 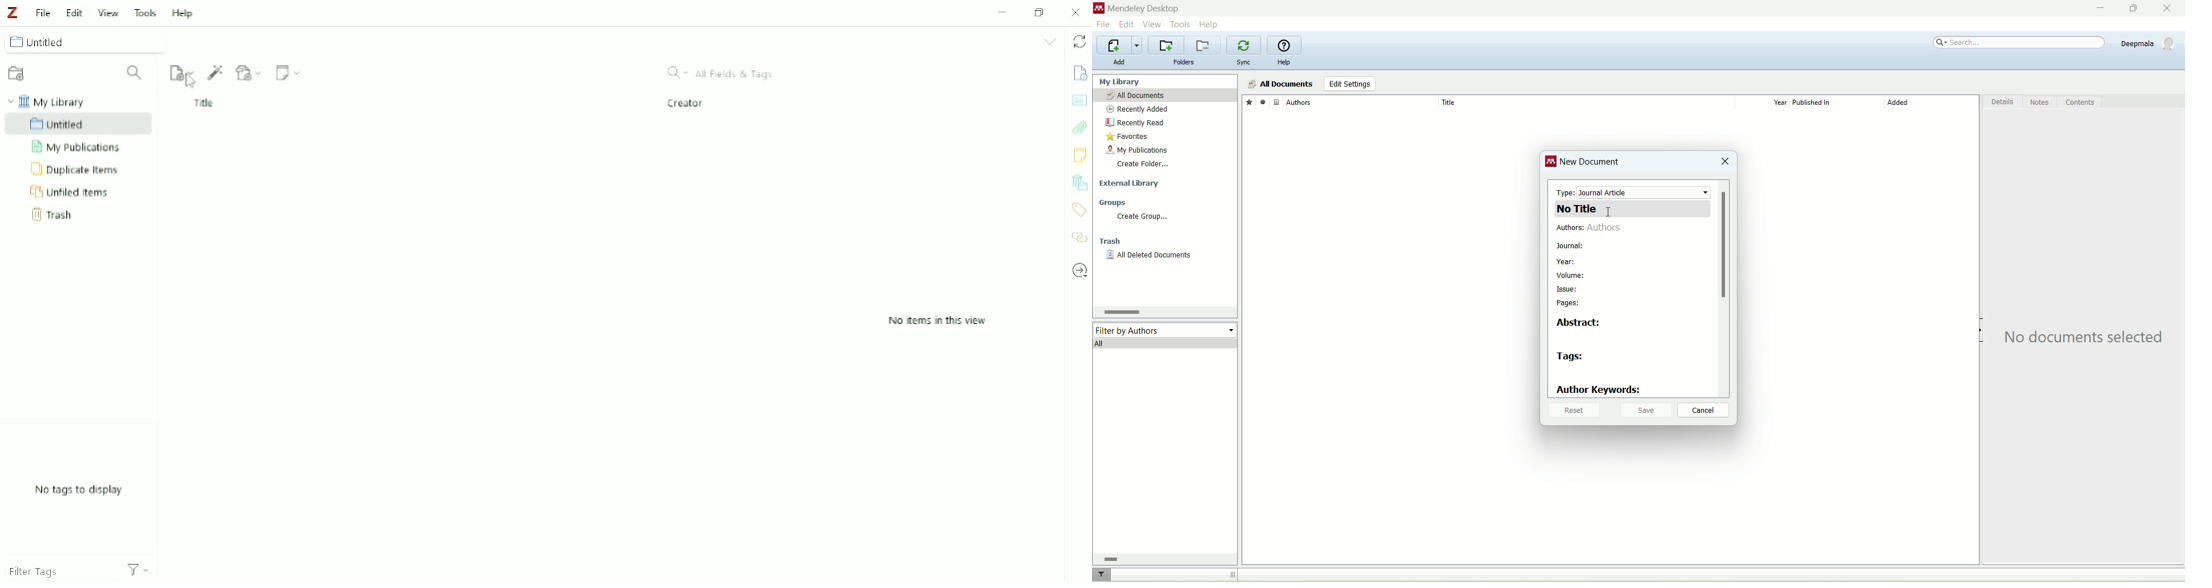 What do you see at coordinates (1119, 62) in the screenshot?
I see `add` at bounding box center [1119, 62].